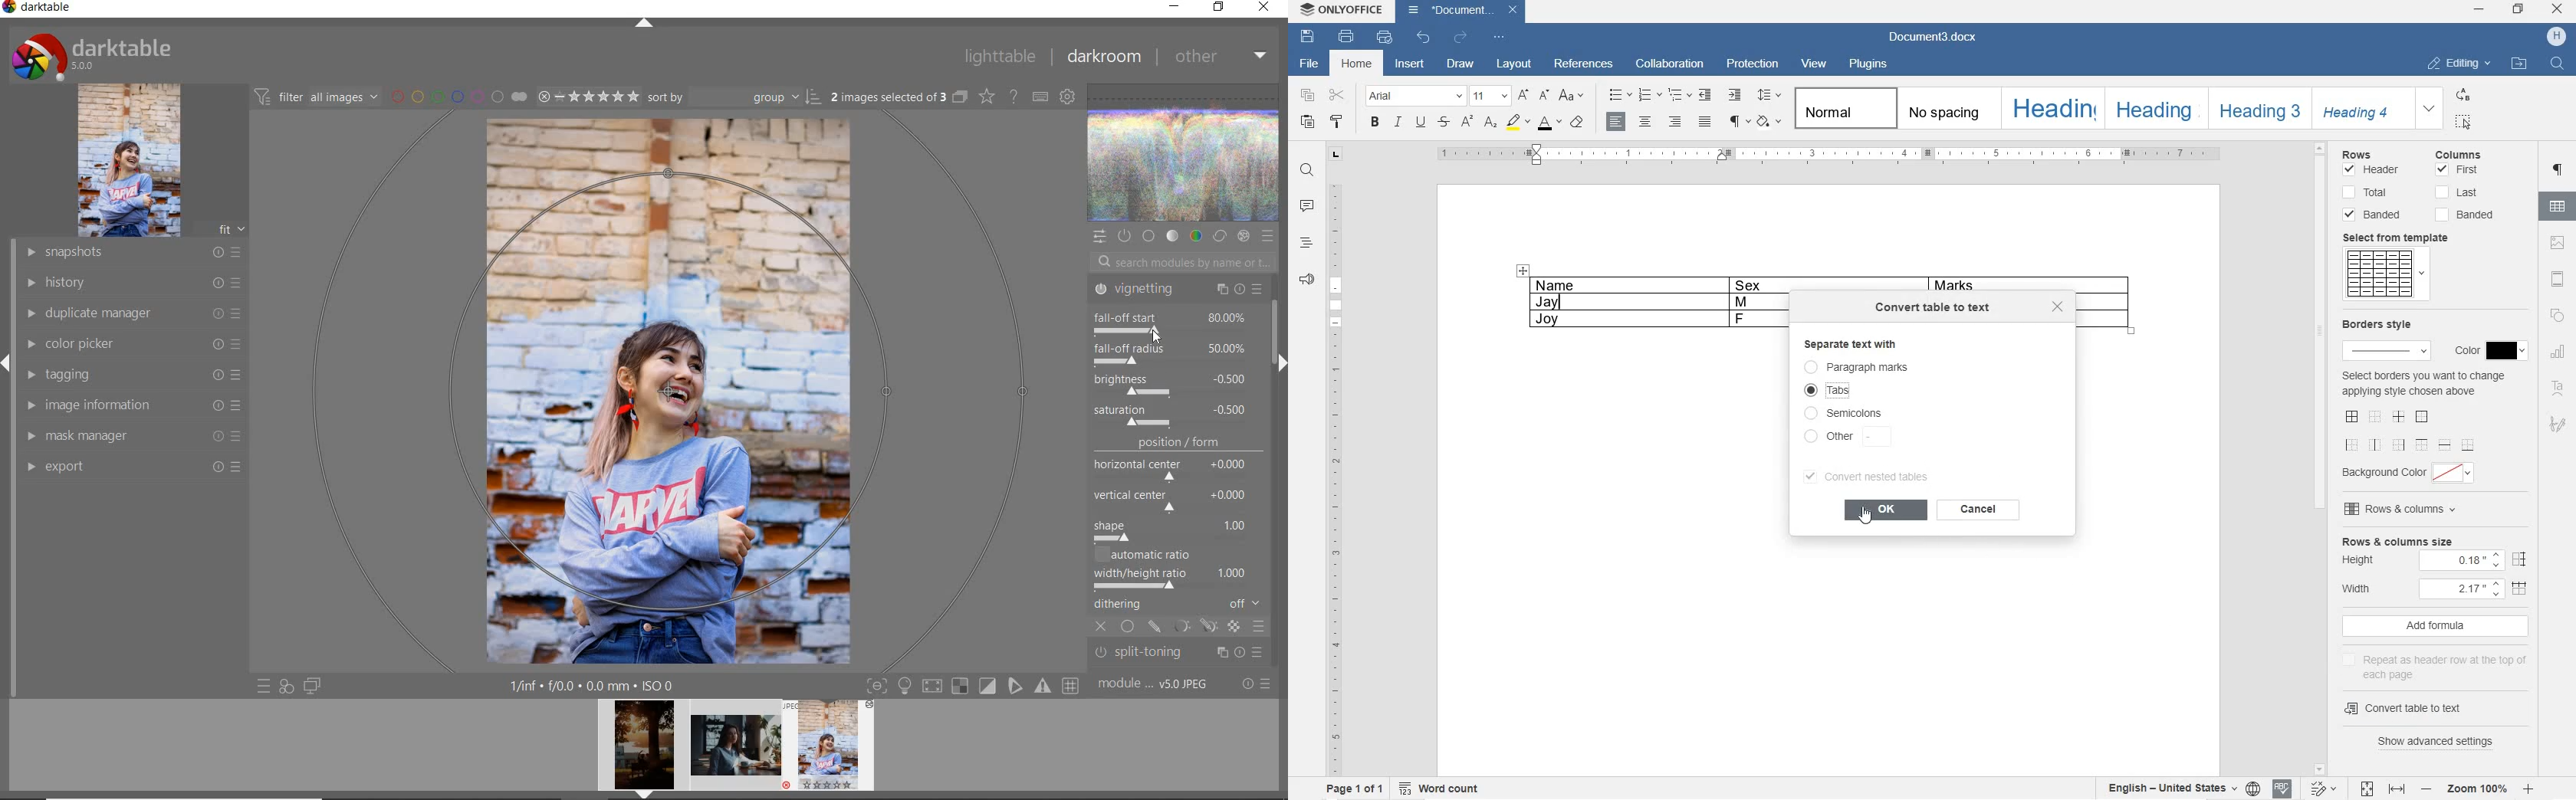  Describe the element at coordinates (1375, 123) in the screenshot. I see `BOLD` at that location.